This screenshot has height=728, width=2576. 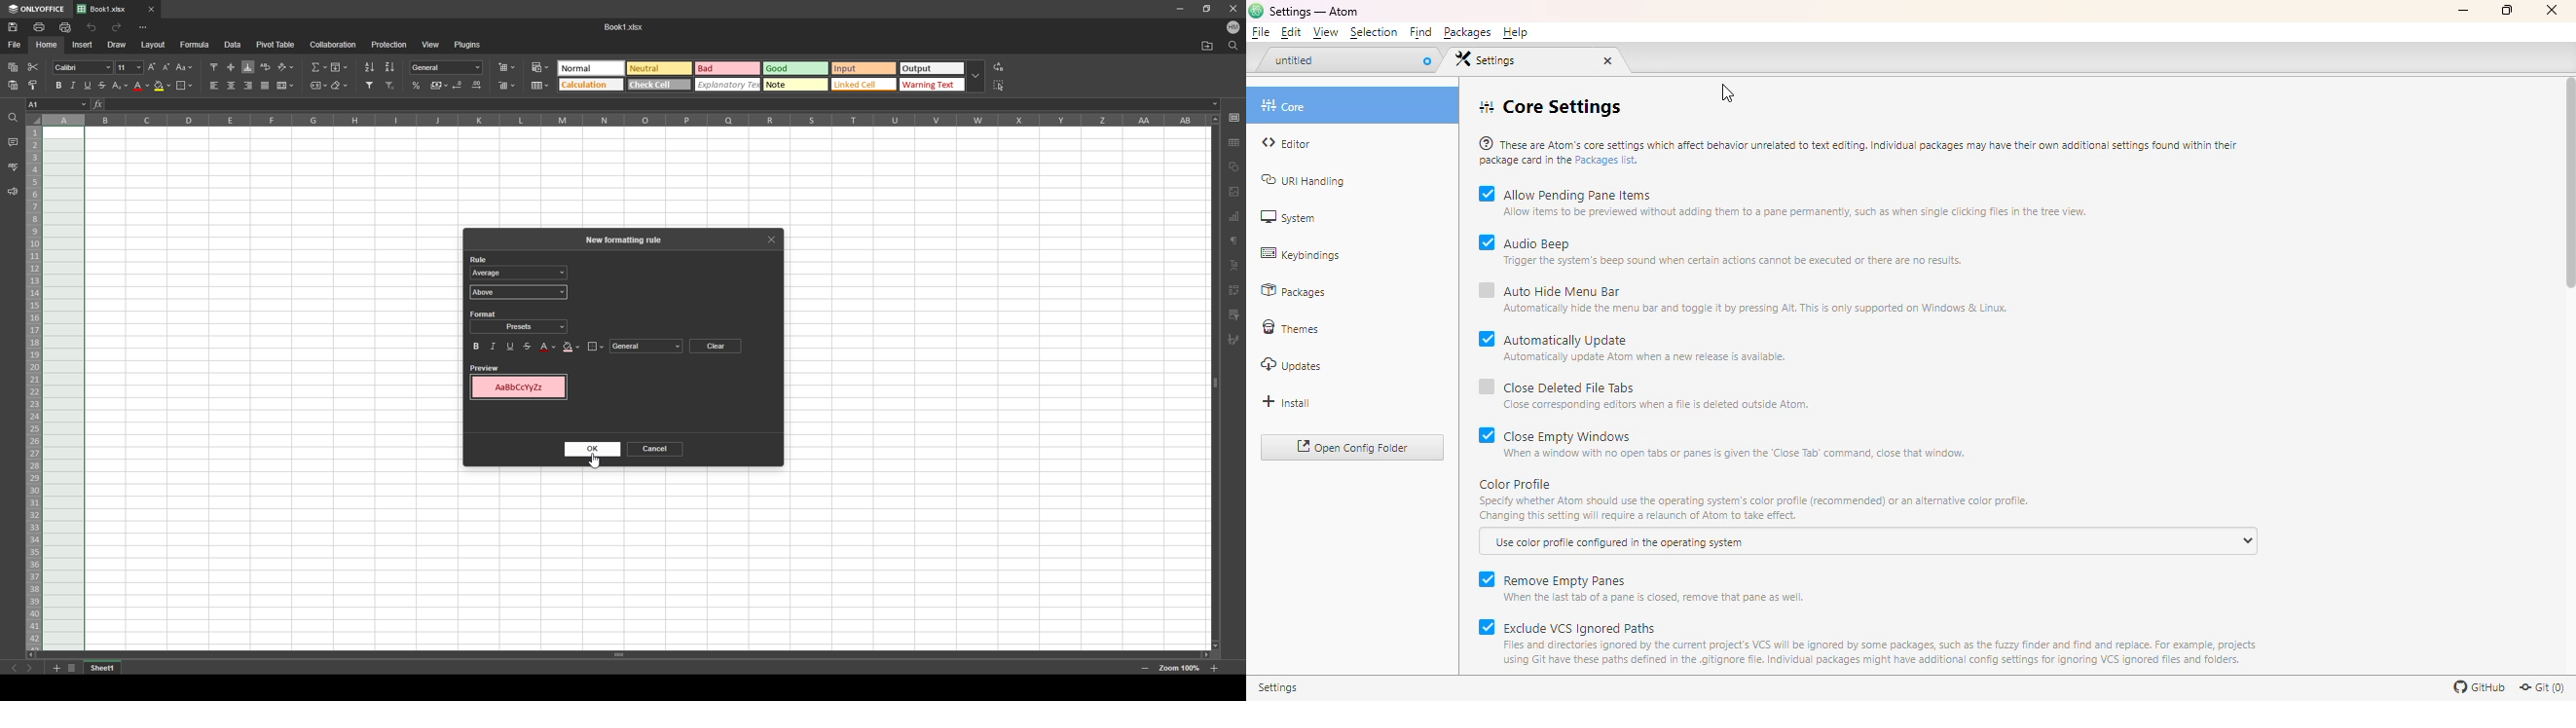 I want to click on rule, so click(x=480, y=259).